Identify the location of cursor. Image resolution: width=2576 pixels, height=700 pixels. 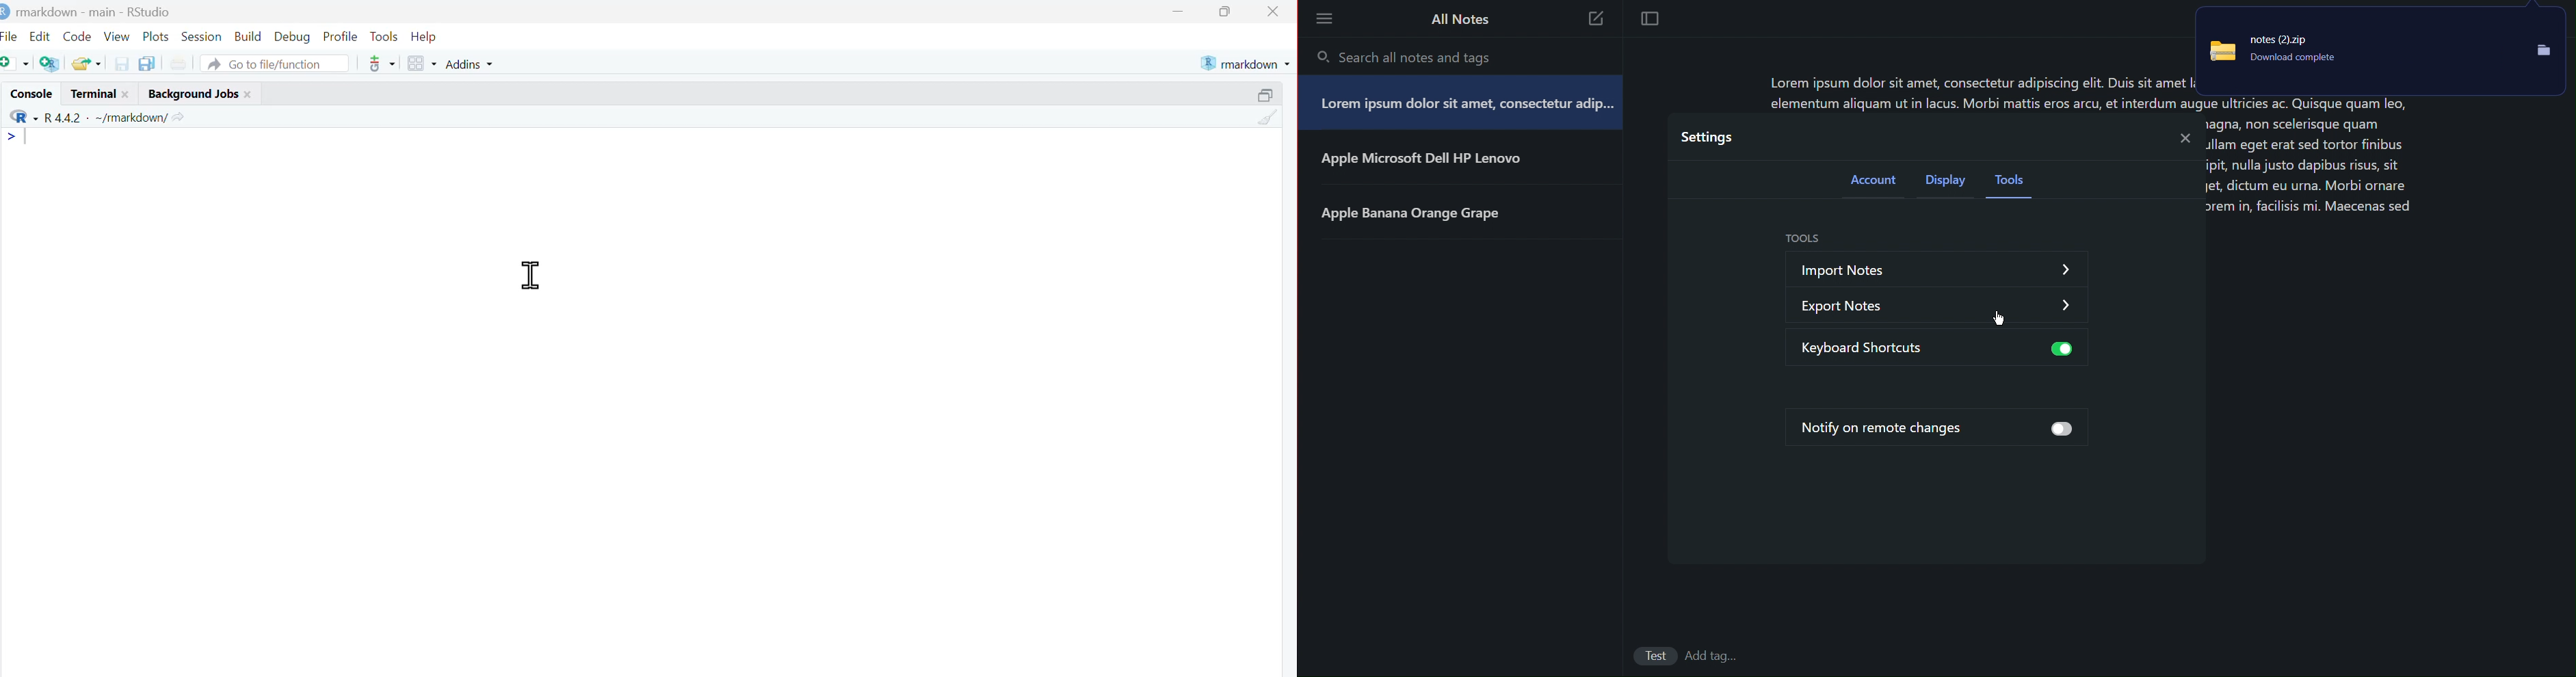
(532, 275).